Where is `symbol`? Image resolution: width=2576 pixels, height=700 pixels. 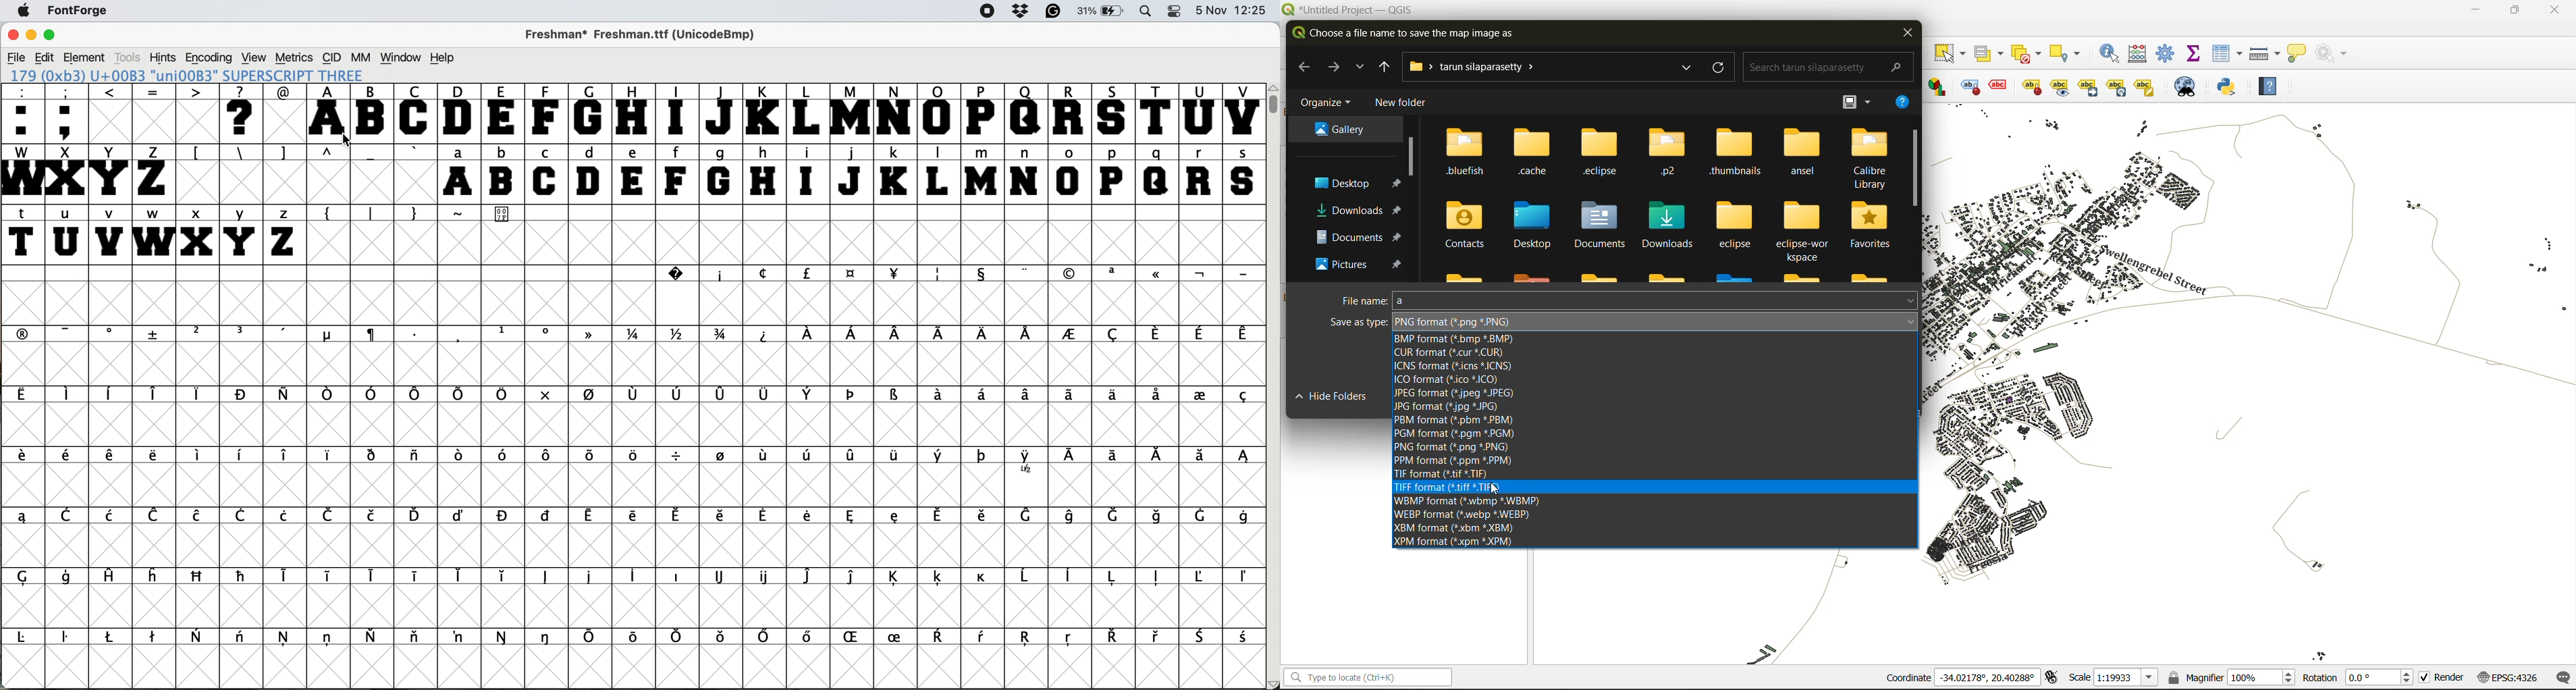 symbol is located at coordinates (502, 515).